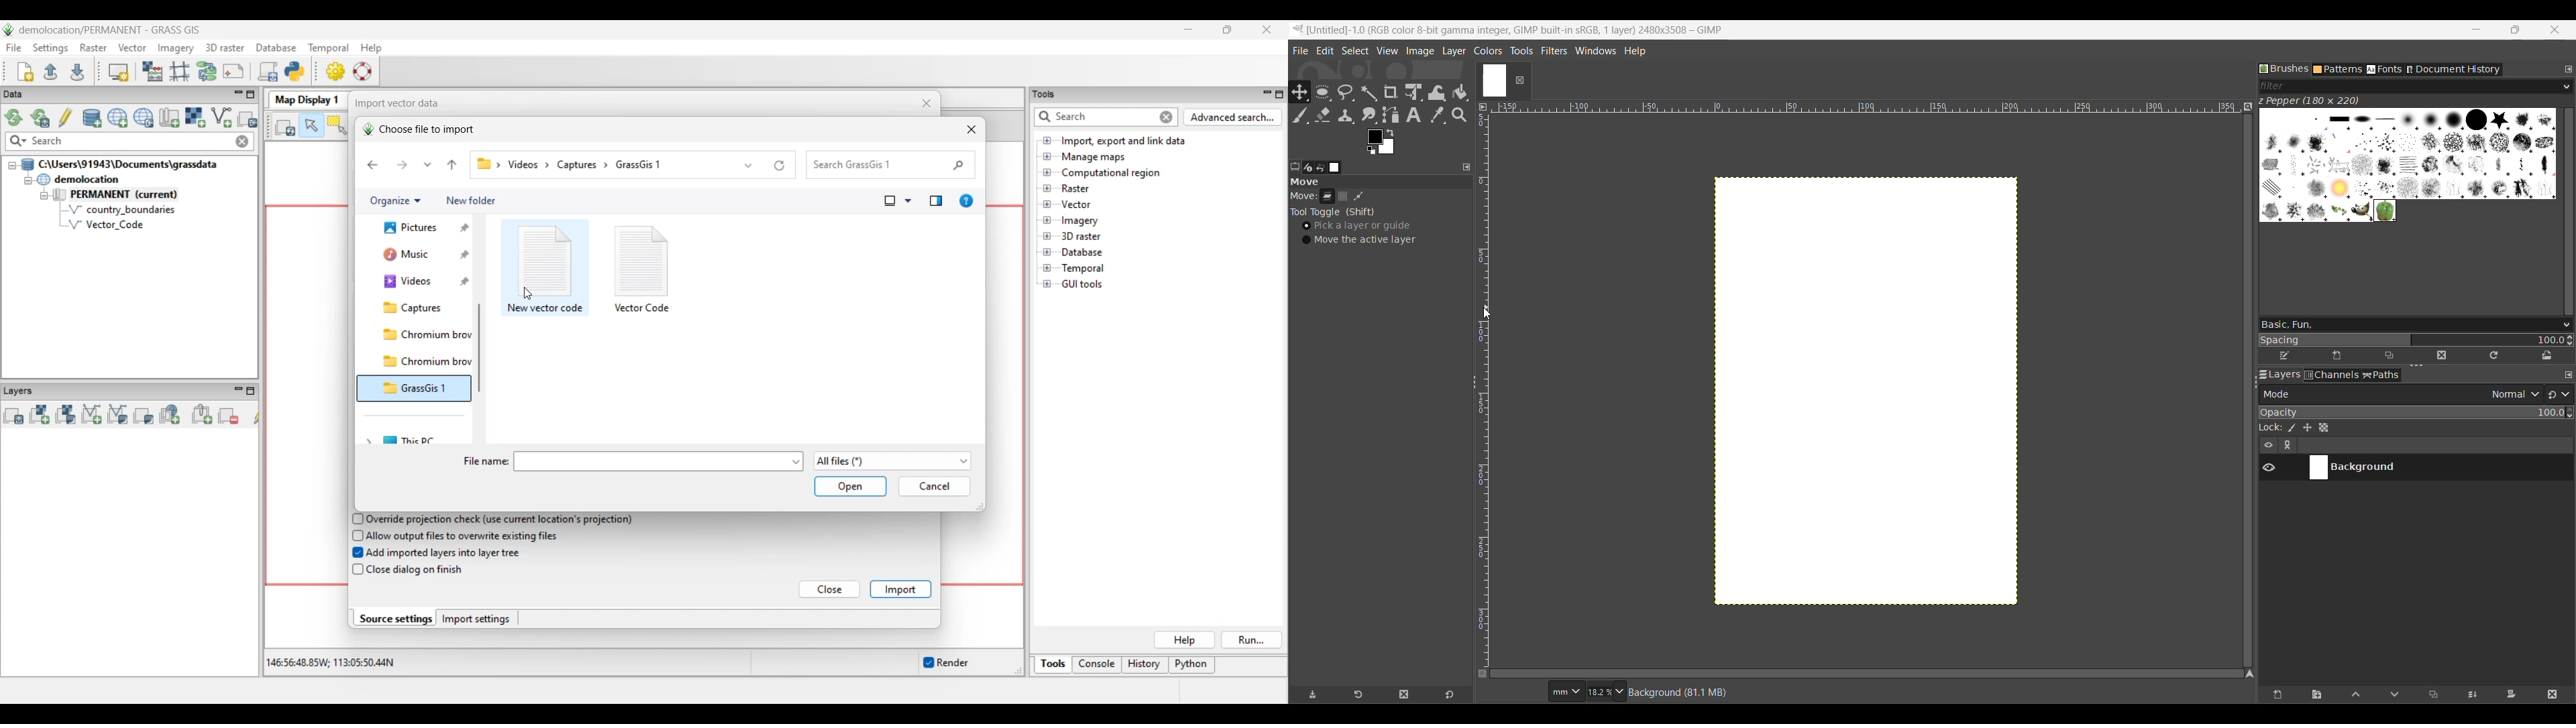 The image size is (2576, 728). Describe the element at coordinates (1379, 184) in the screenshot. I see `Section title` at that location.